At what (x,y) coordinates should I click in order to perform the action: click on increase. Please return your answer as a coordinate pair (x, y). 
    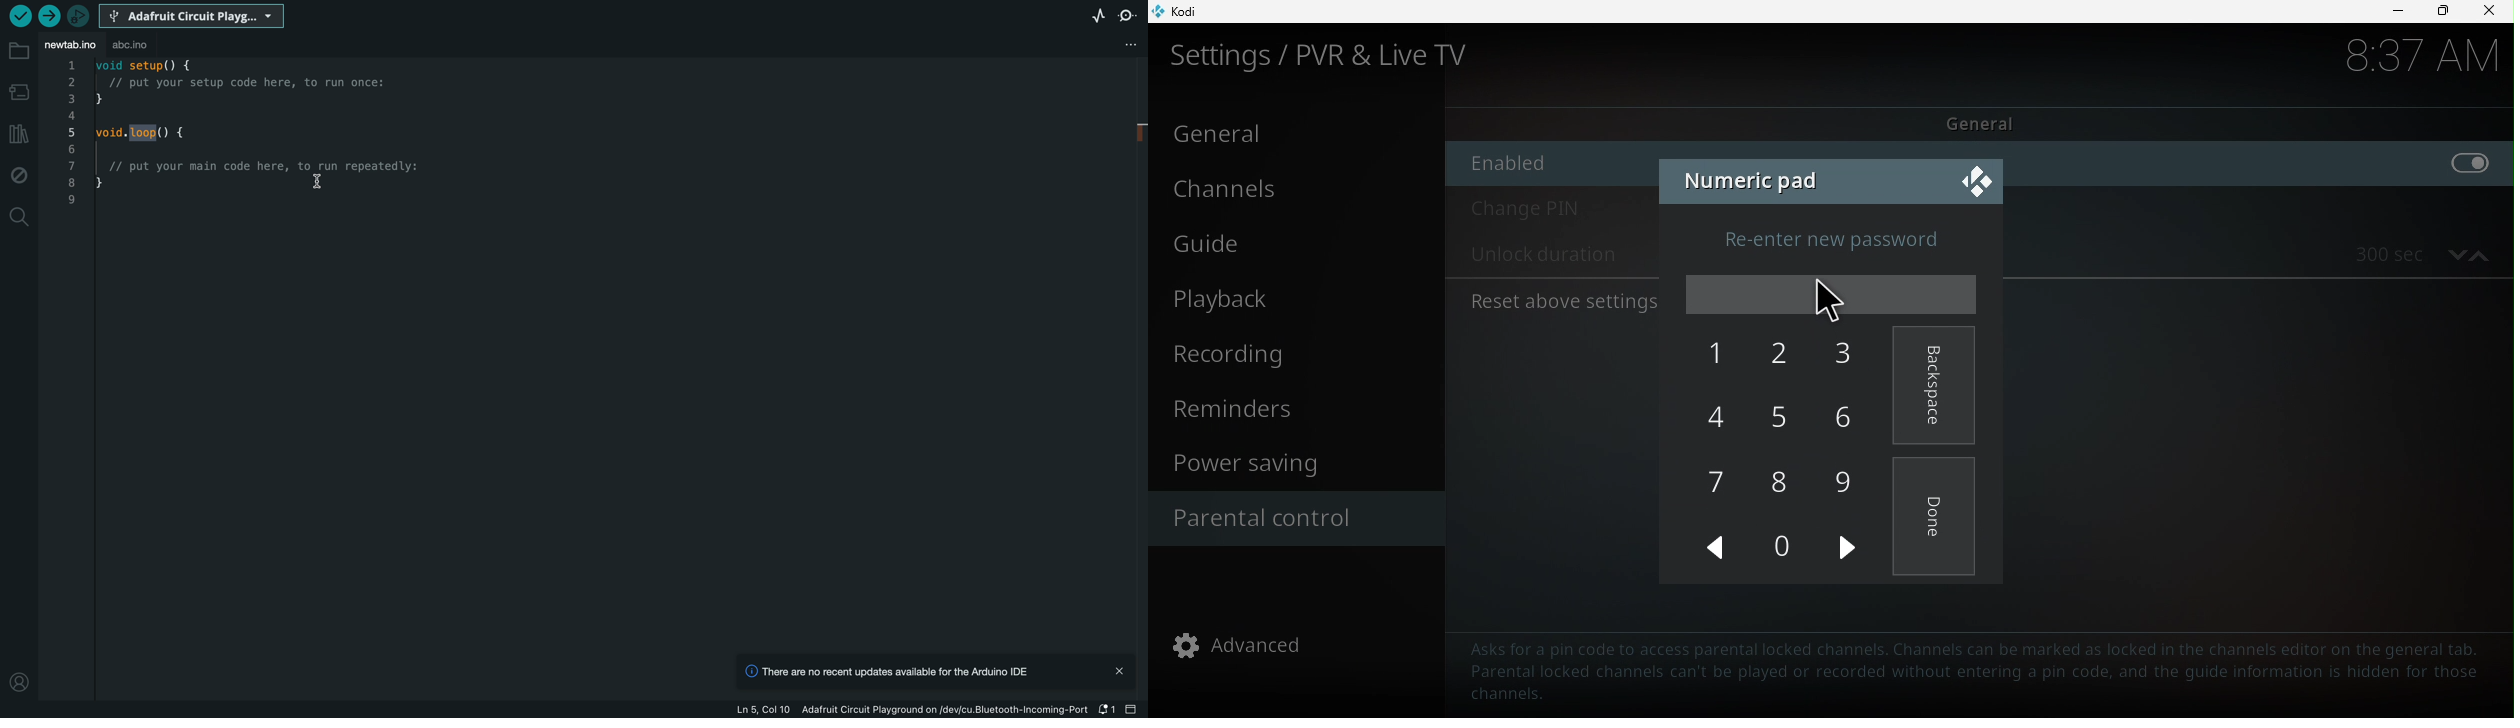
    Looking at the image, I should click on (2481, 253).